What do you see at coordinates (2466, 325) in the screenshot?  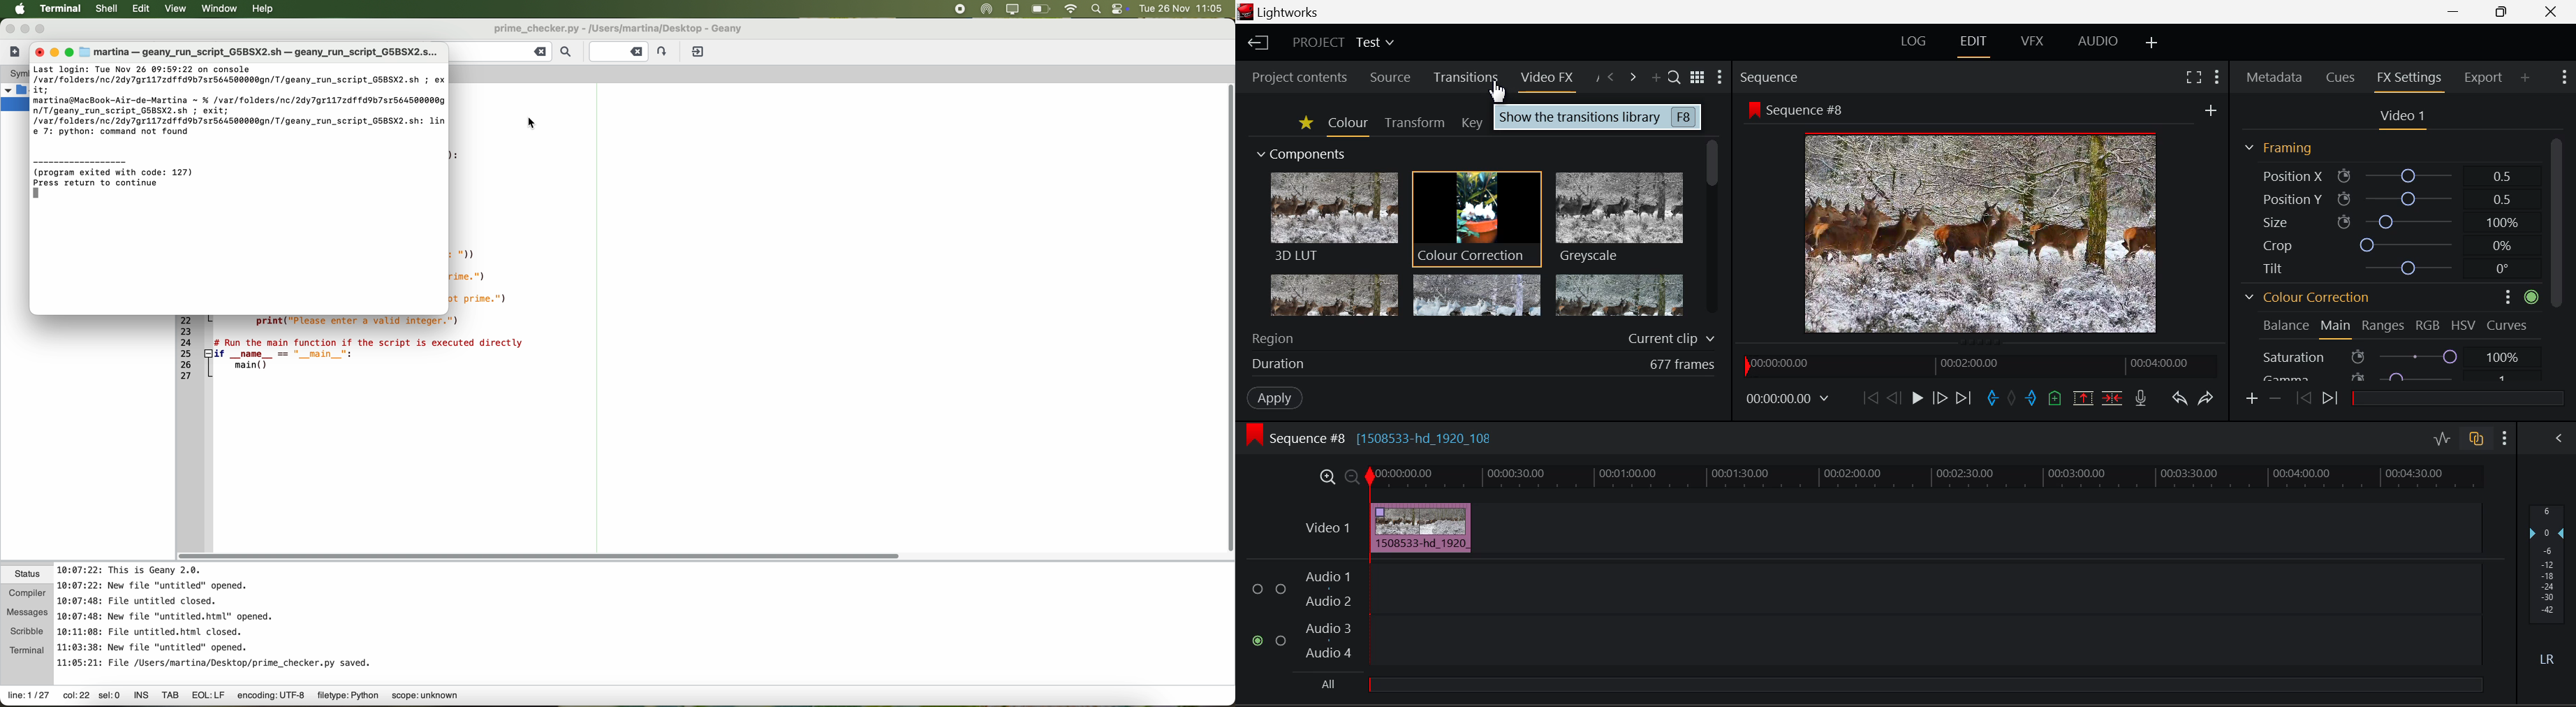 I see `HSV` at bounding box center [2466, 325].